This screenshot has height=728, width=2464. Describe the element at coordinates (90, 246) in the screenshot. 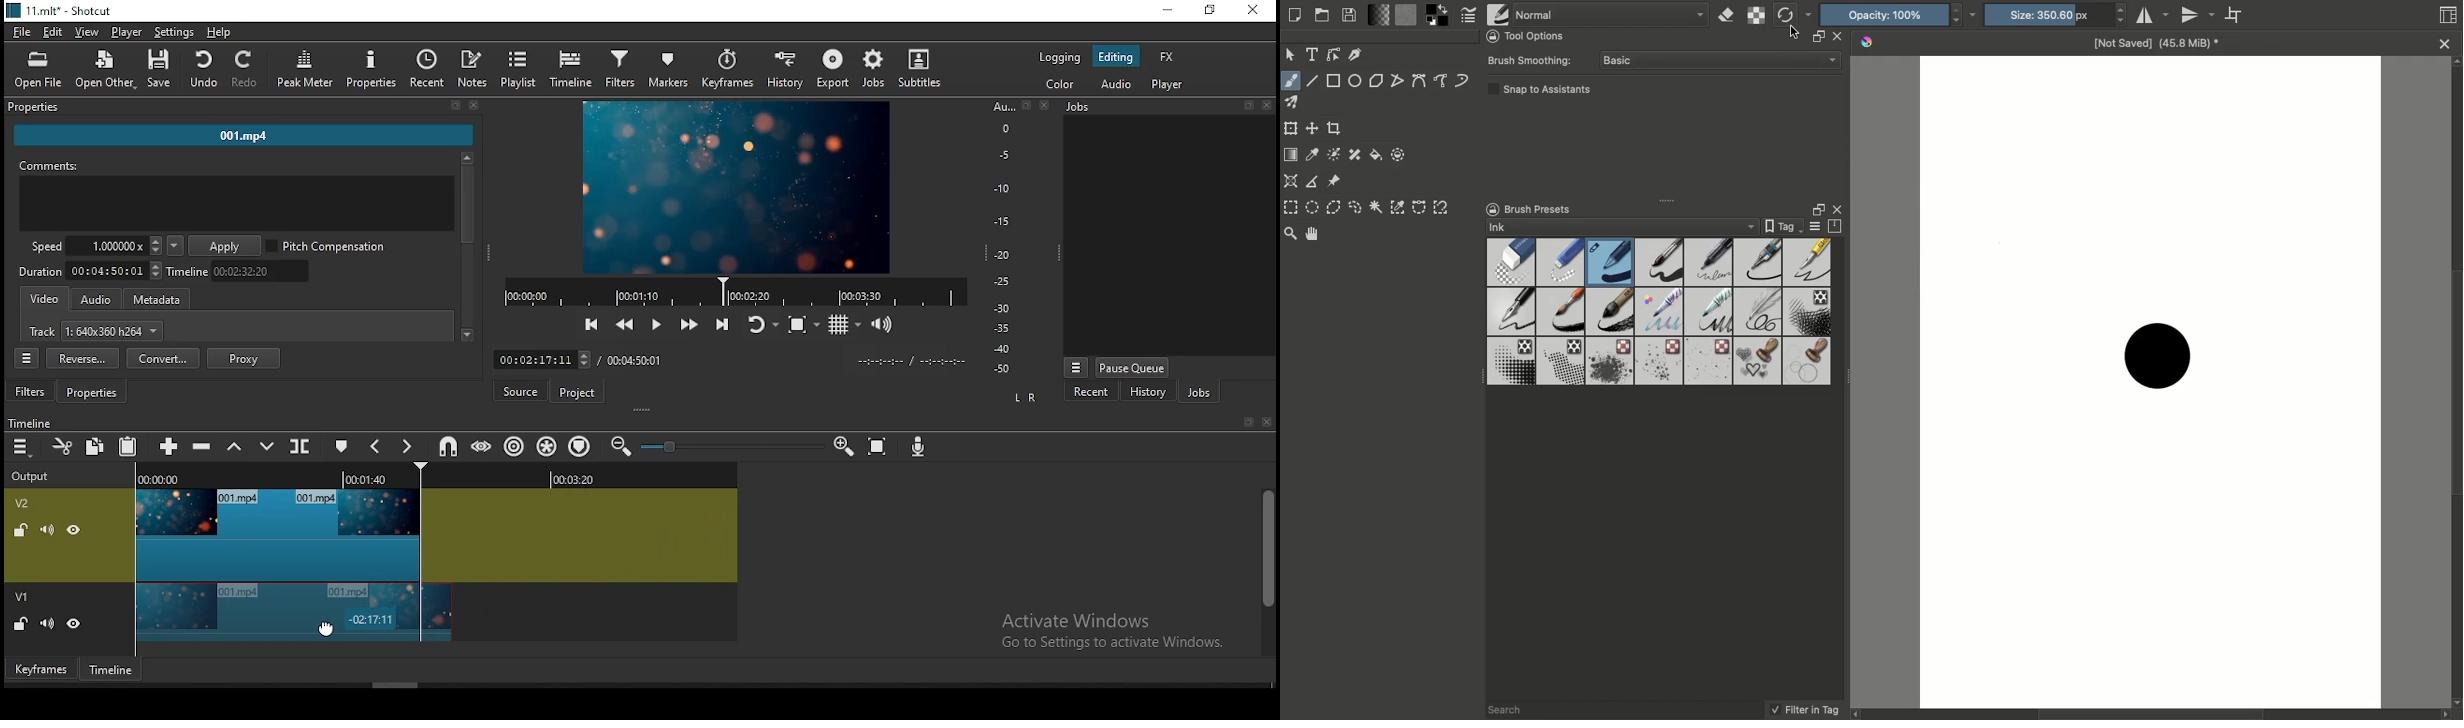

I see `speed: 1.000000X` at that location.